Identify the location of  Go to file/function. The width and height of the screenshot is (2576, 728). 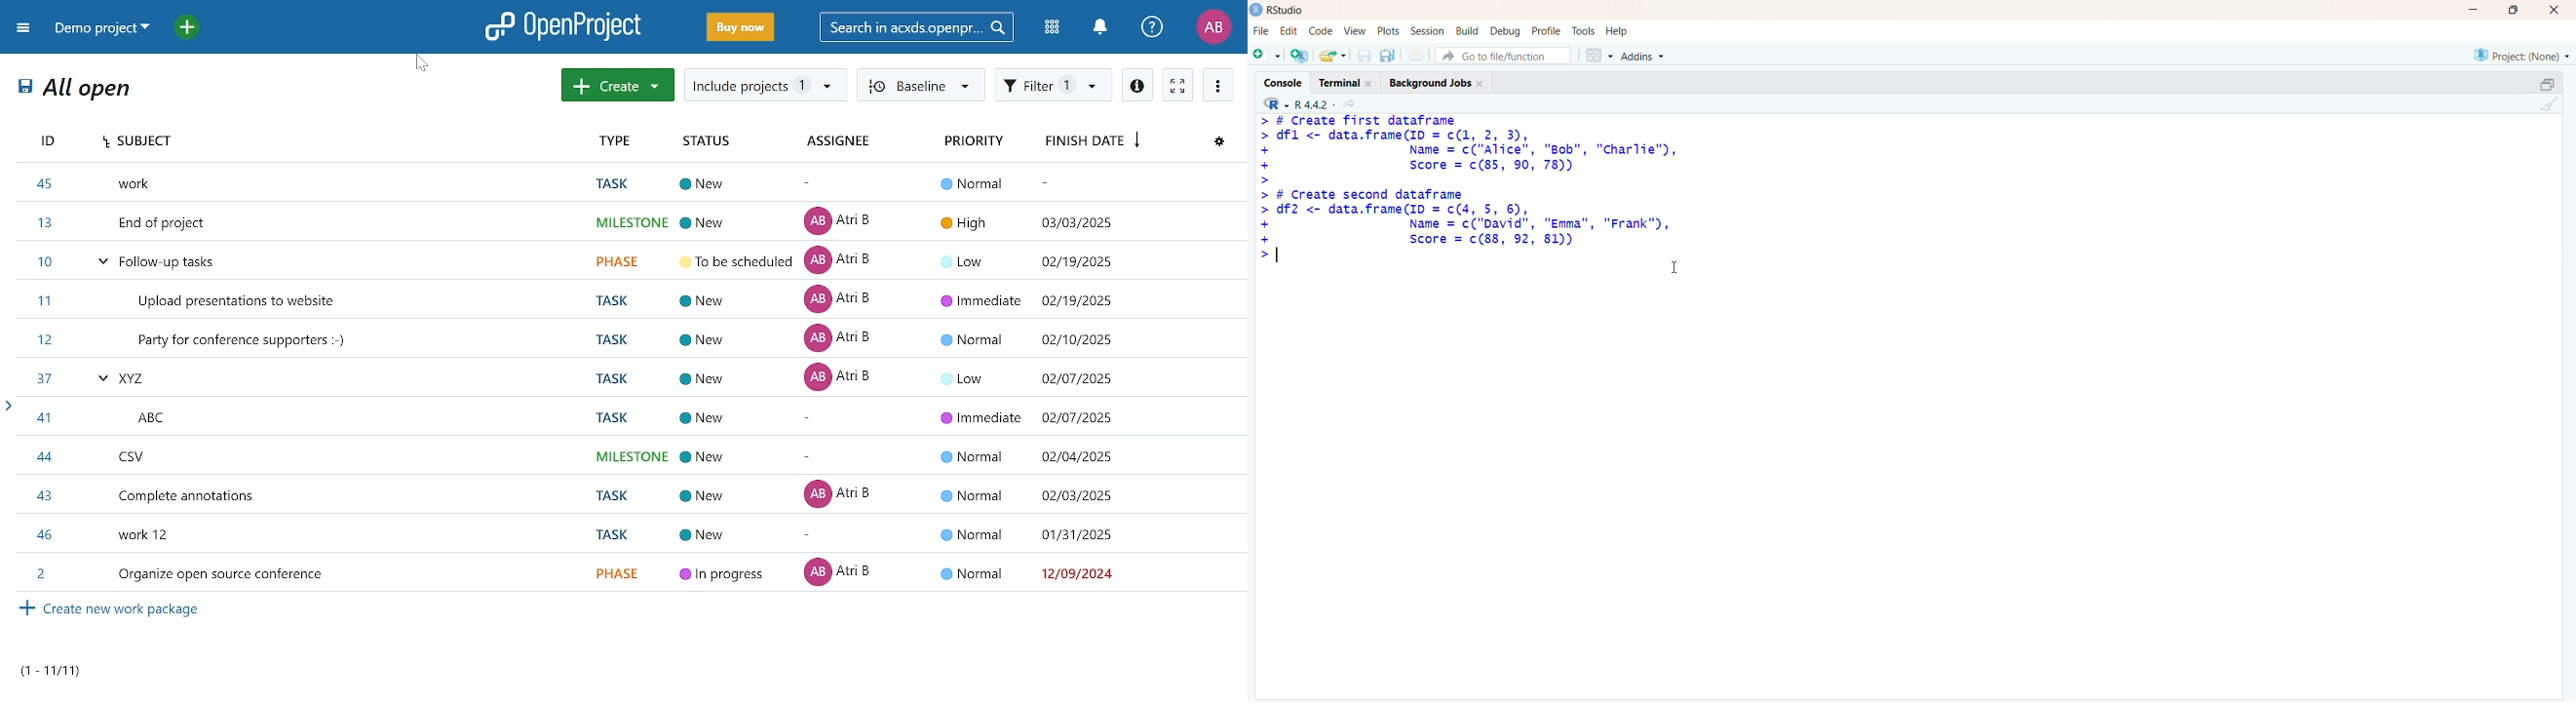
(1504, 56).